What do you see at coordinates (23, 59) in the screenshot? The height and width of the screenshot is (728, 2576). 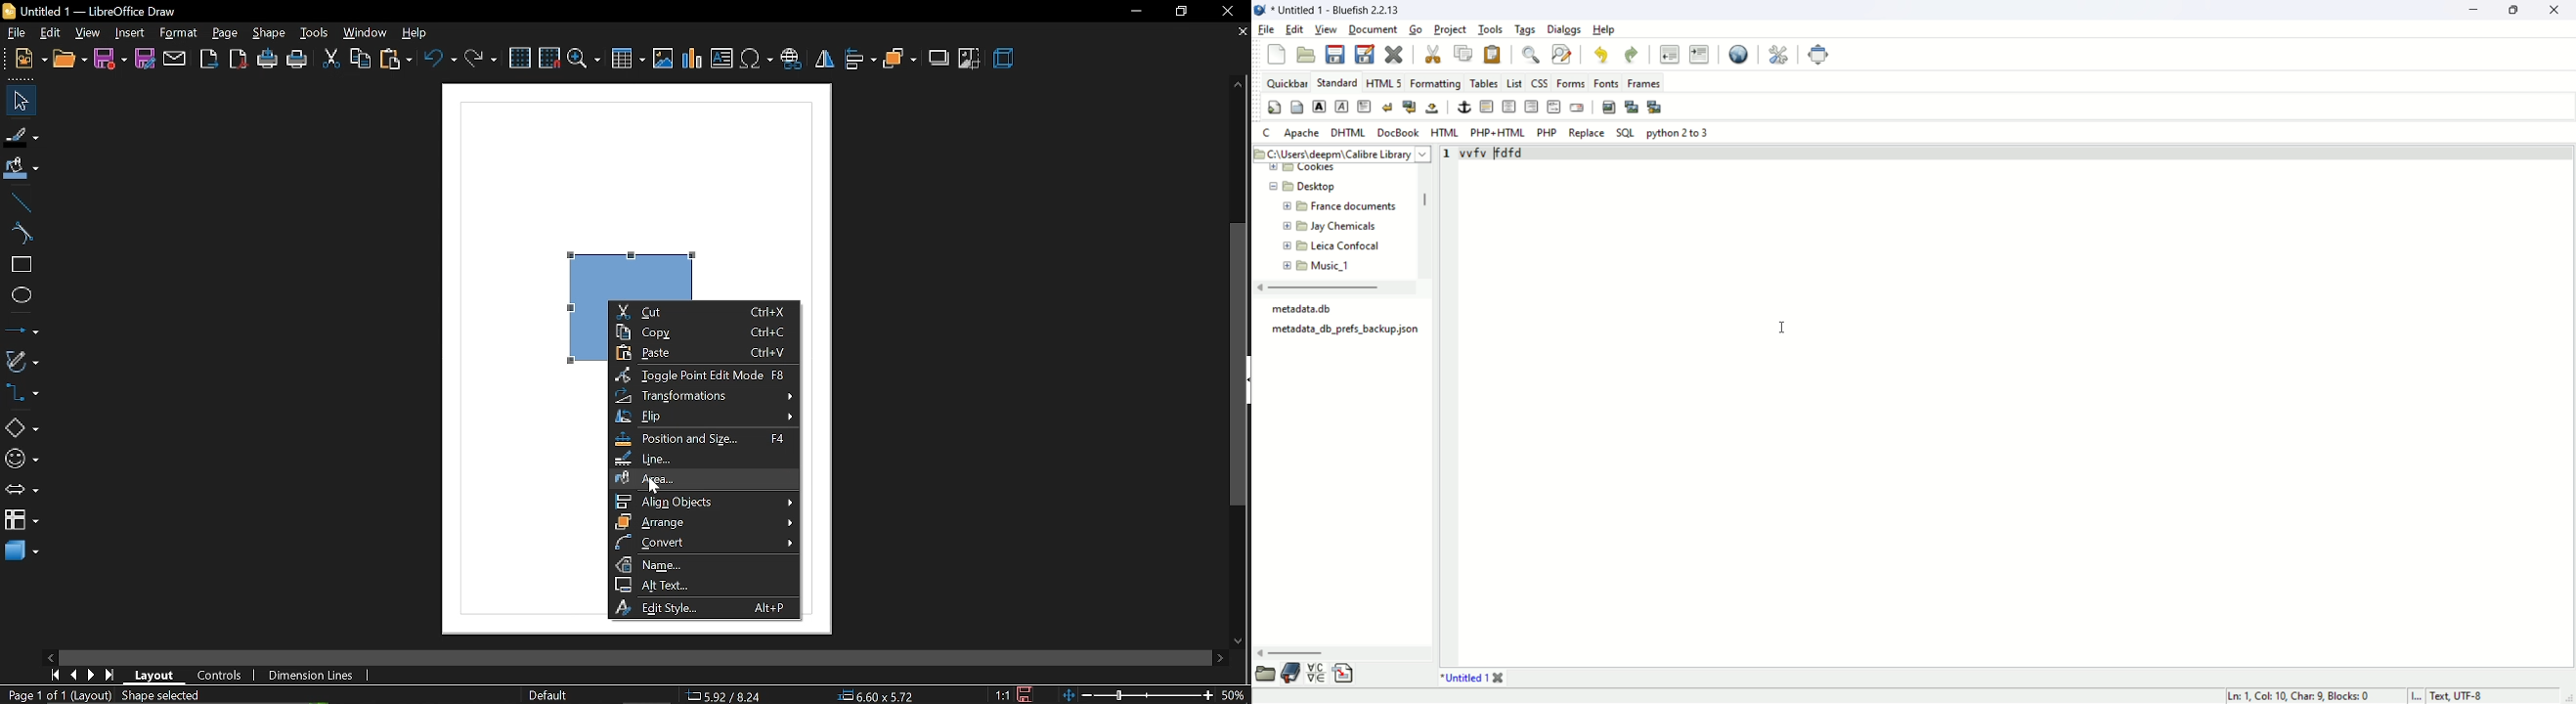 I see `New` at bounding box center [23, 59].